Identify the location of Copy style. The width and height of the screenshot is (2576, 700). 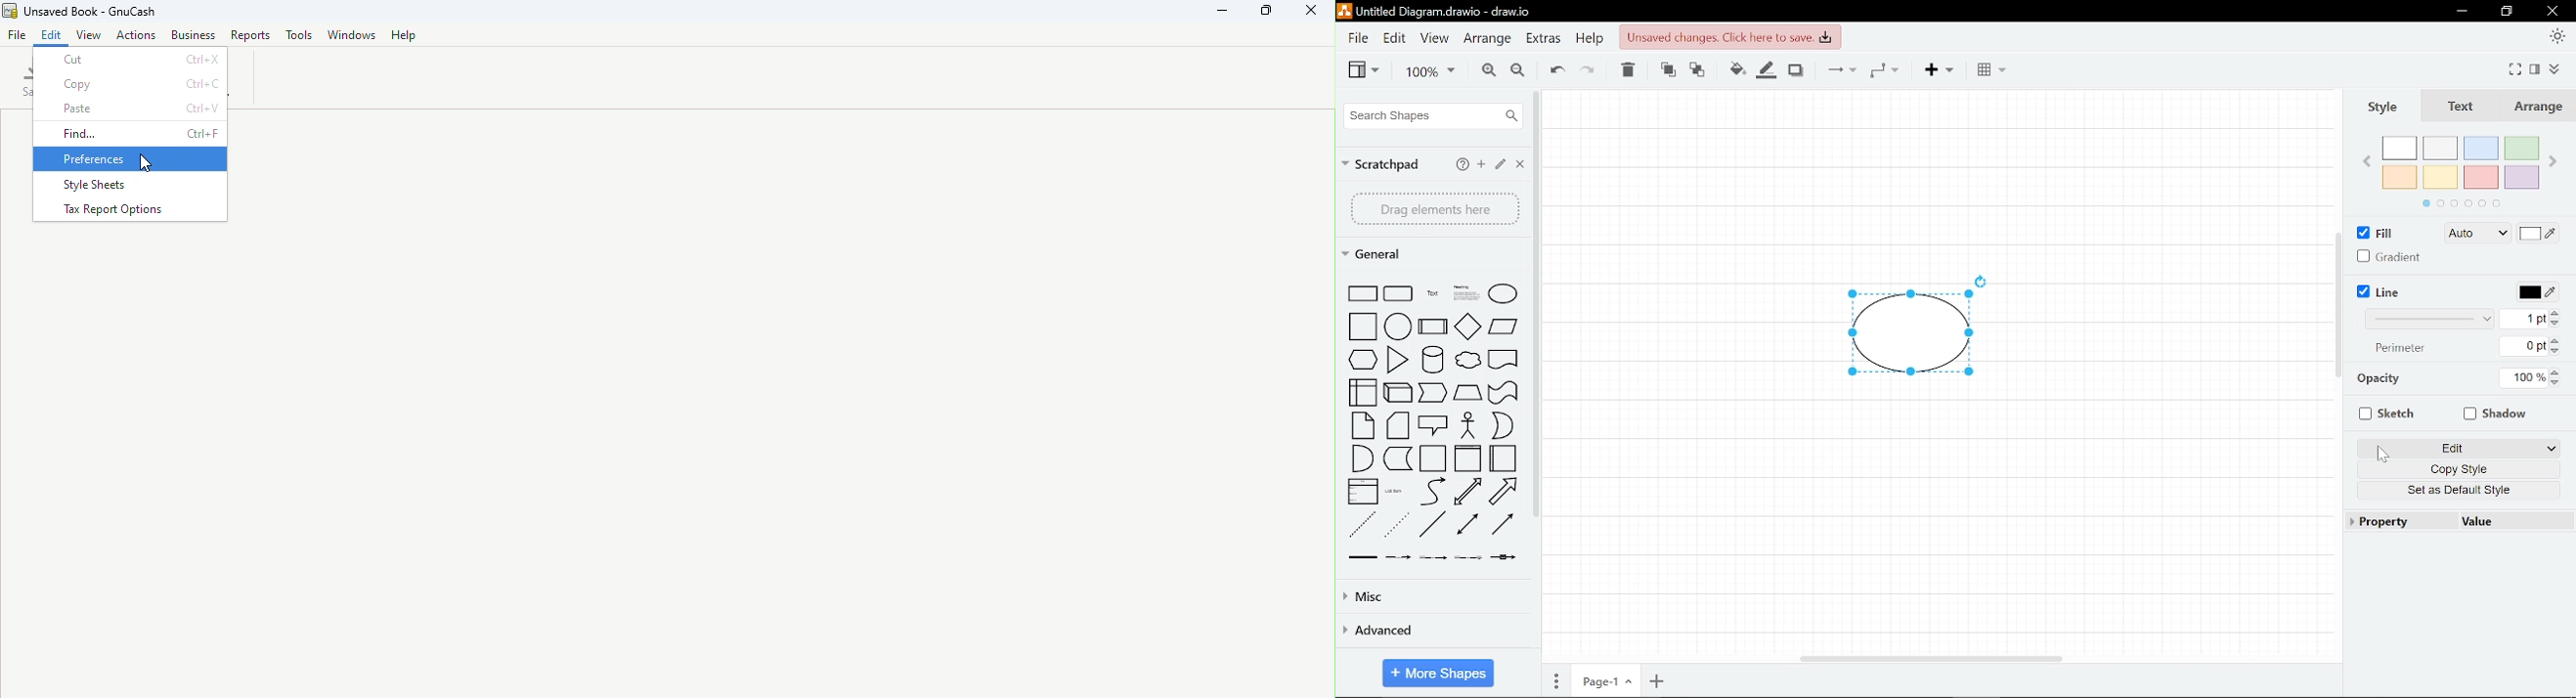
(2456, 469).